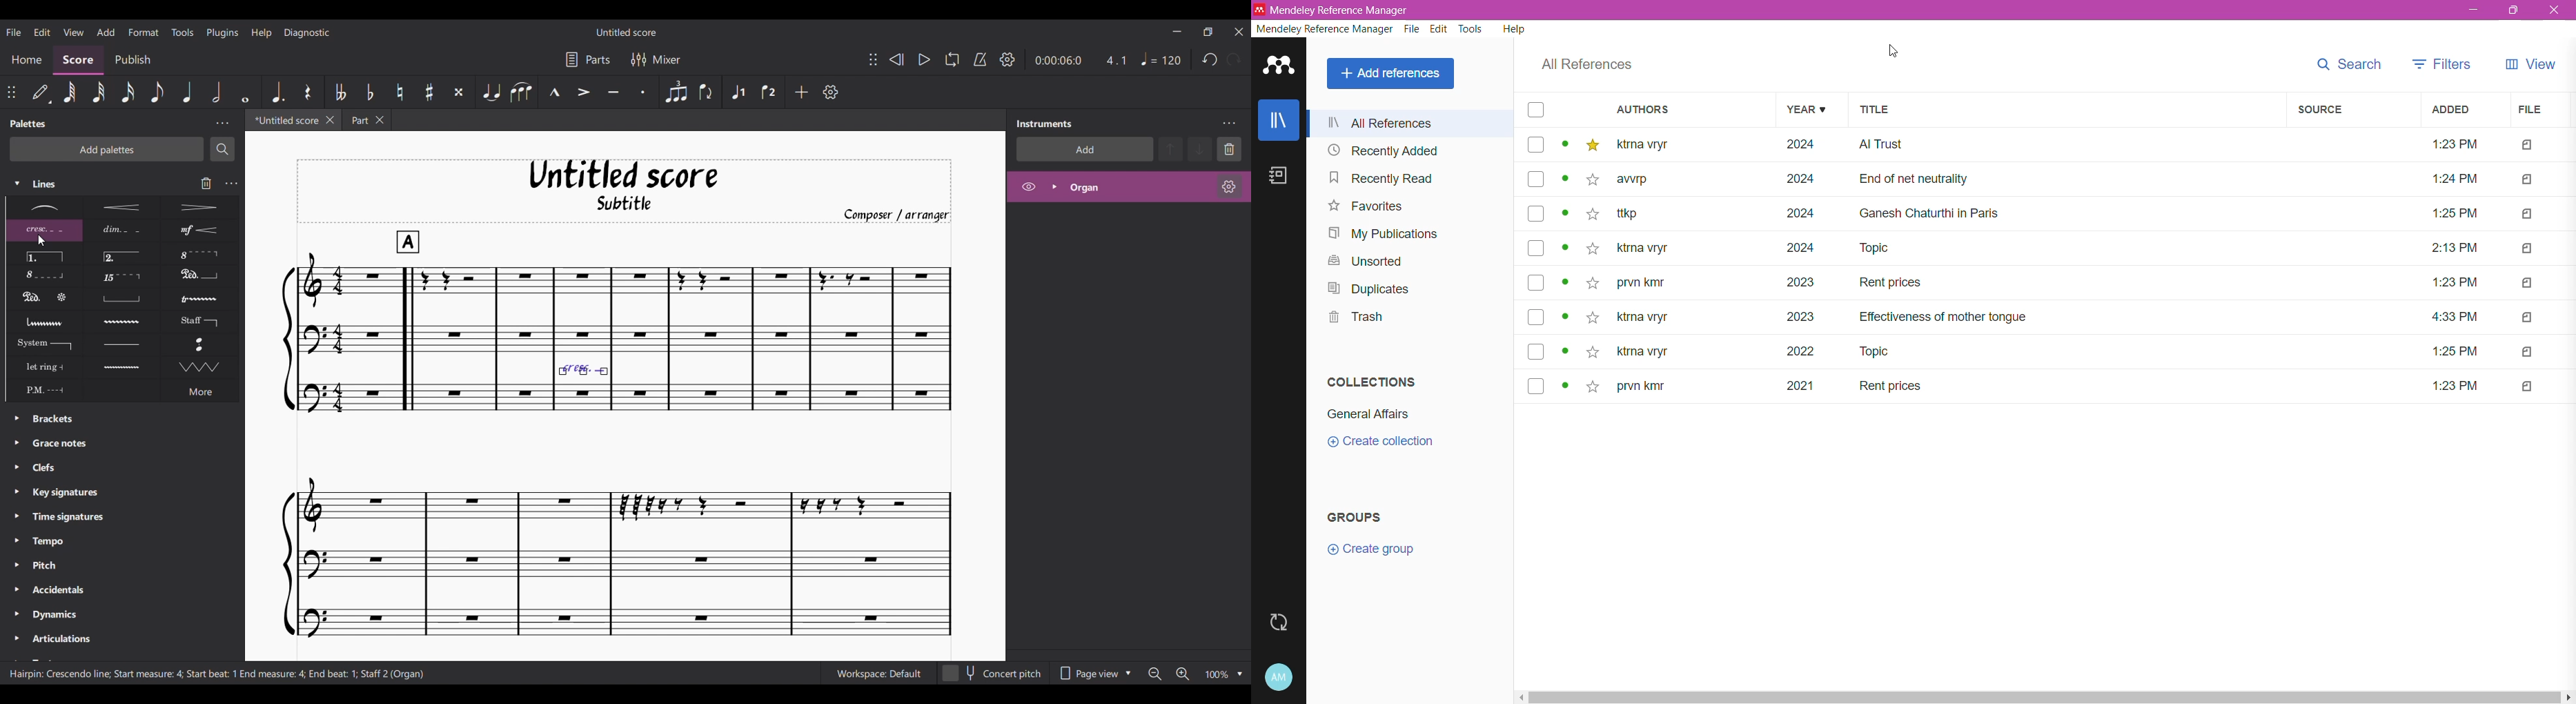  Describe the element at coordinates (11, 92) in the screenshot. I see `Change position of toolbar attached` at that location.